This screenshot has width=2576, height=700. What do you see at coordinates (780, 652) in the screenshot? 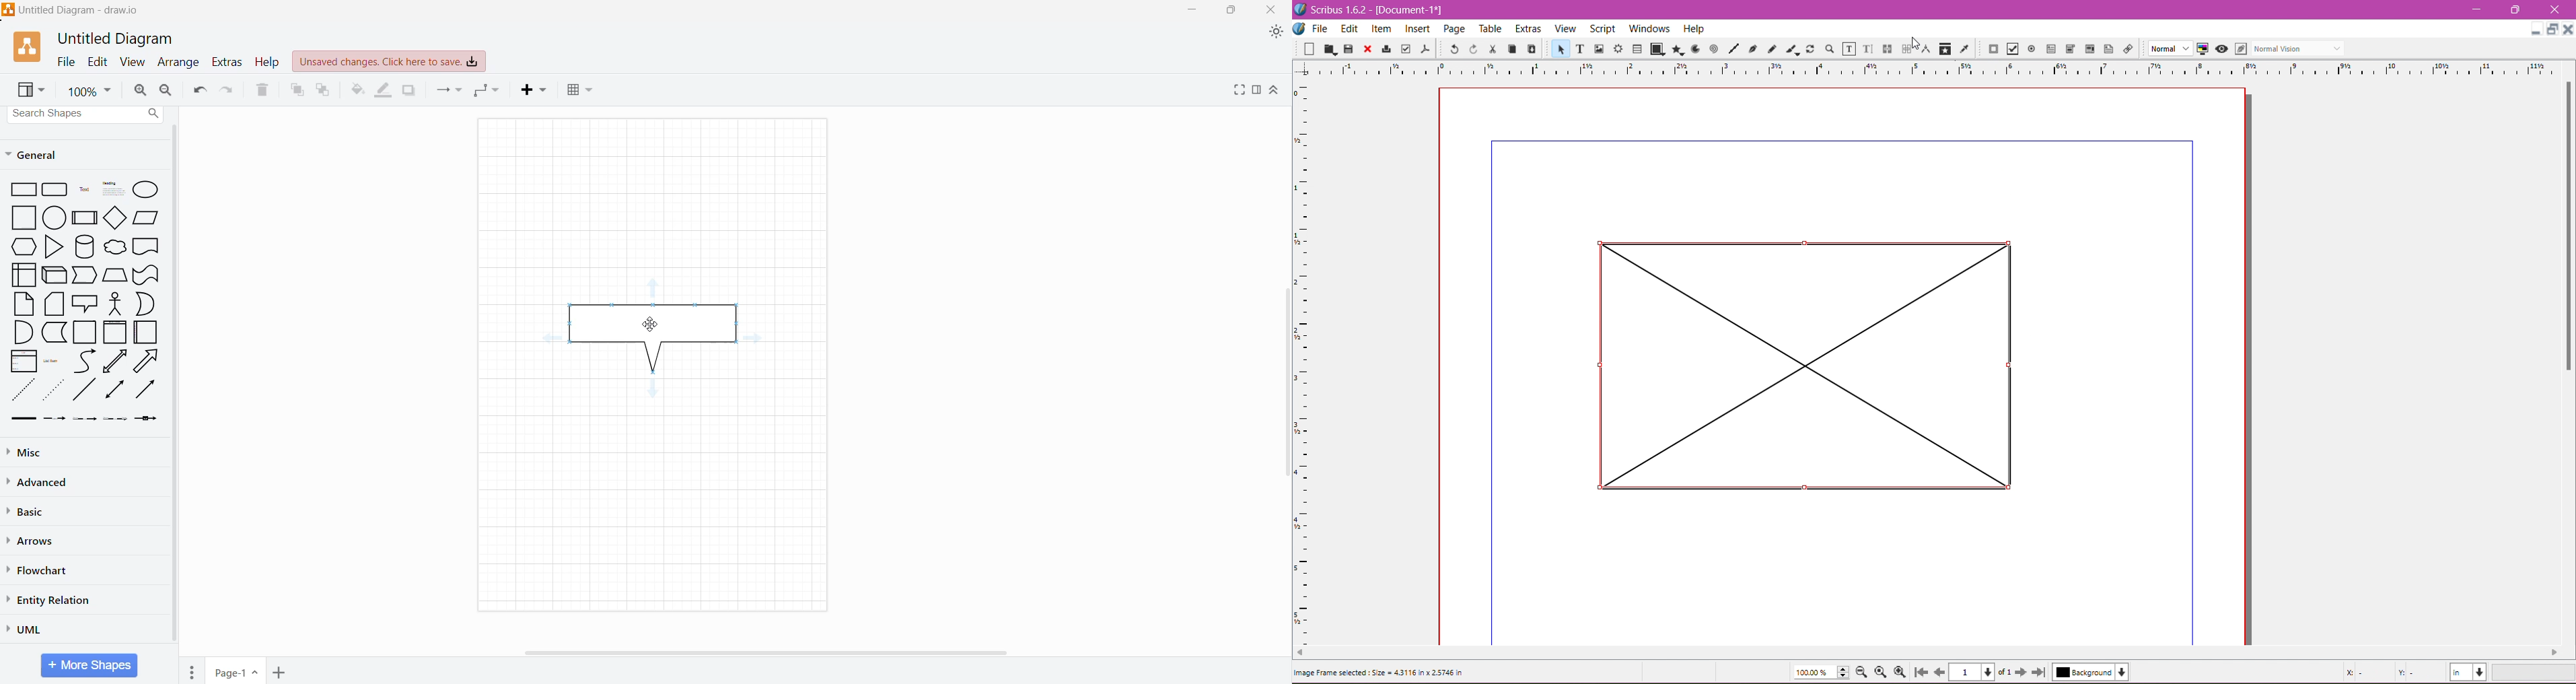
I see `Horizontal scroll Bar` at bounding box center [780, 652].